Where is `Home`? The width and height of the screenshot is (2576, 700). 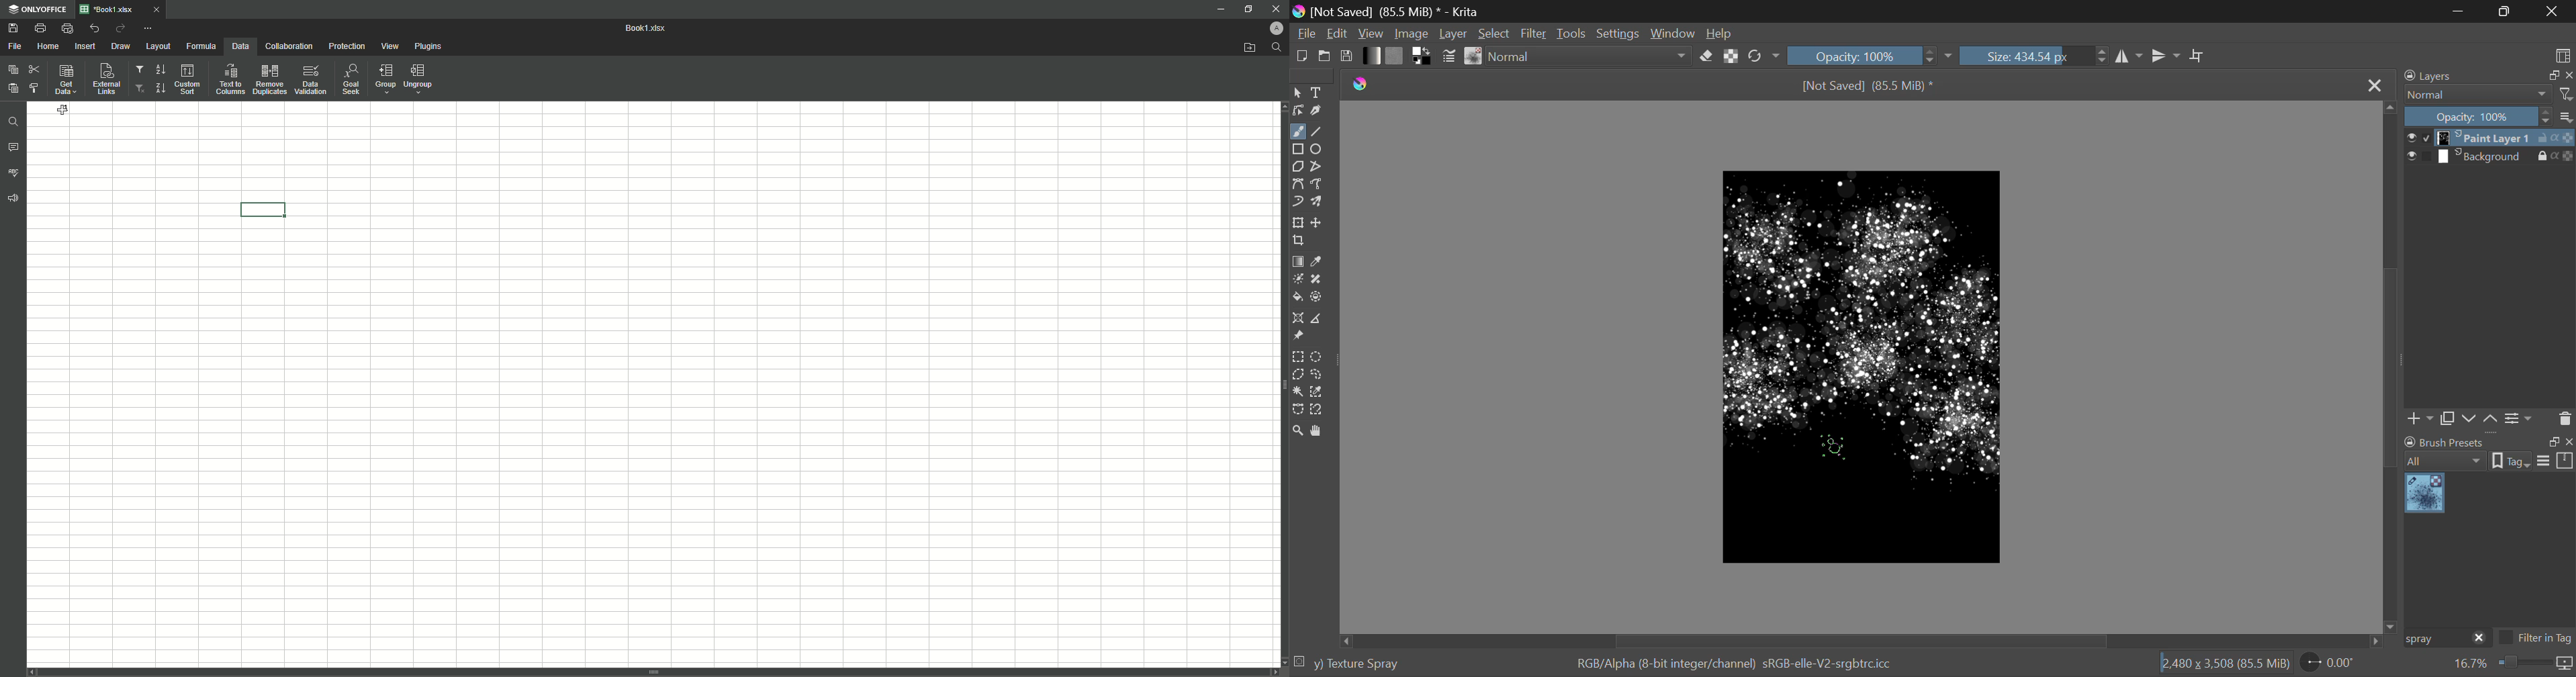 Home is located at coordinates (50, 46).